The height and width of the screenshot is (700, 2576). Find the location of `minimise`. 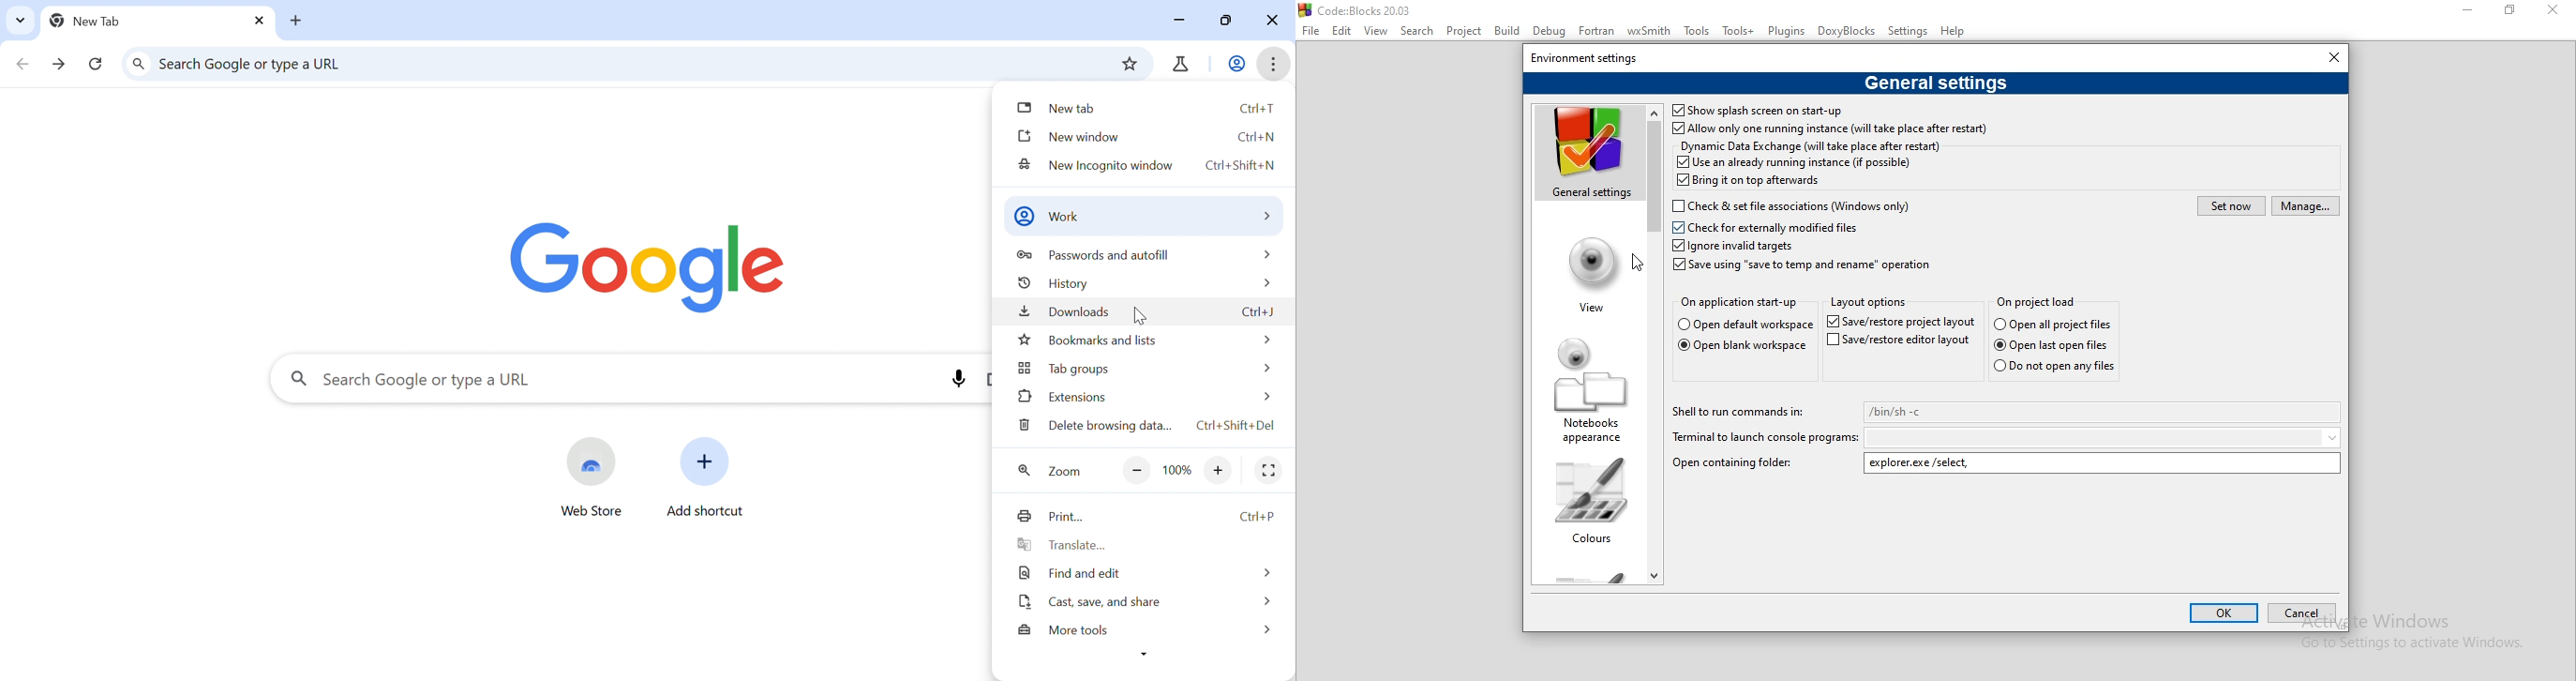

minimise is located at coordinates (2468, 11).